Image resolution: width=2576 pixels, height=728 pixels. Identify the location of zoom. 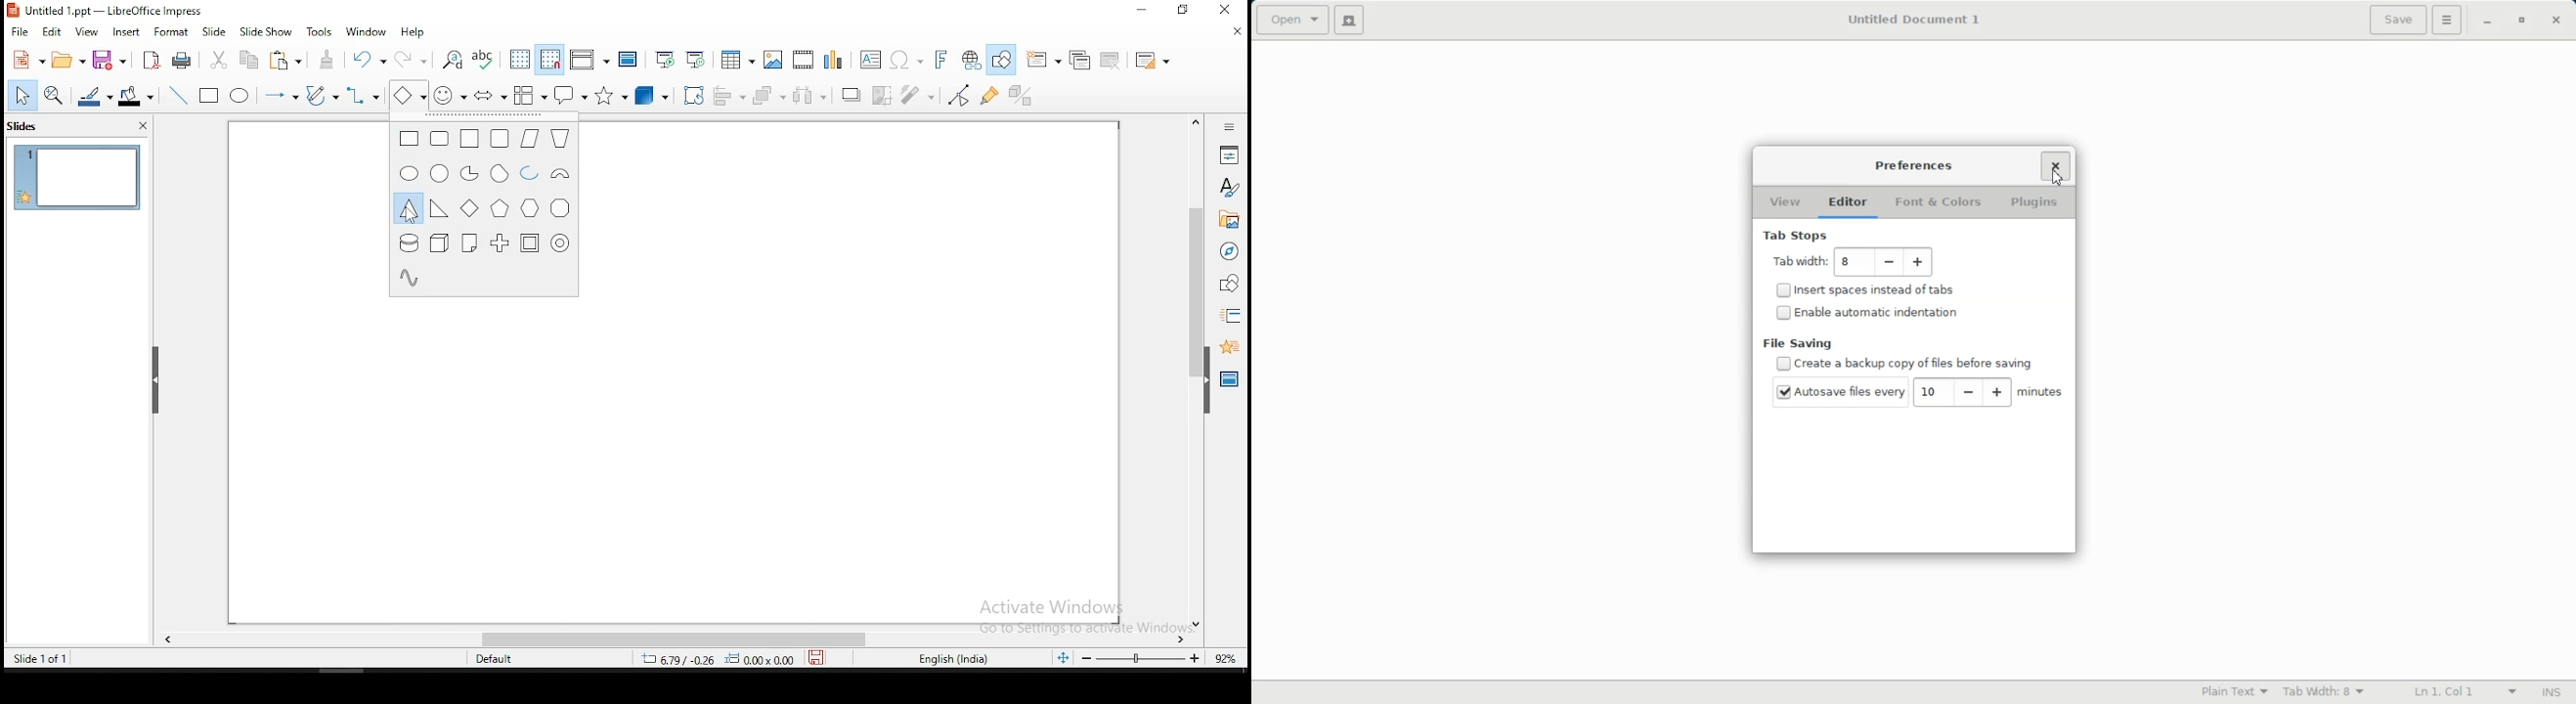
(1160, 661).